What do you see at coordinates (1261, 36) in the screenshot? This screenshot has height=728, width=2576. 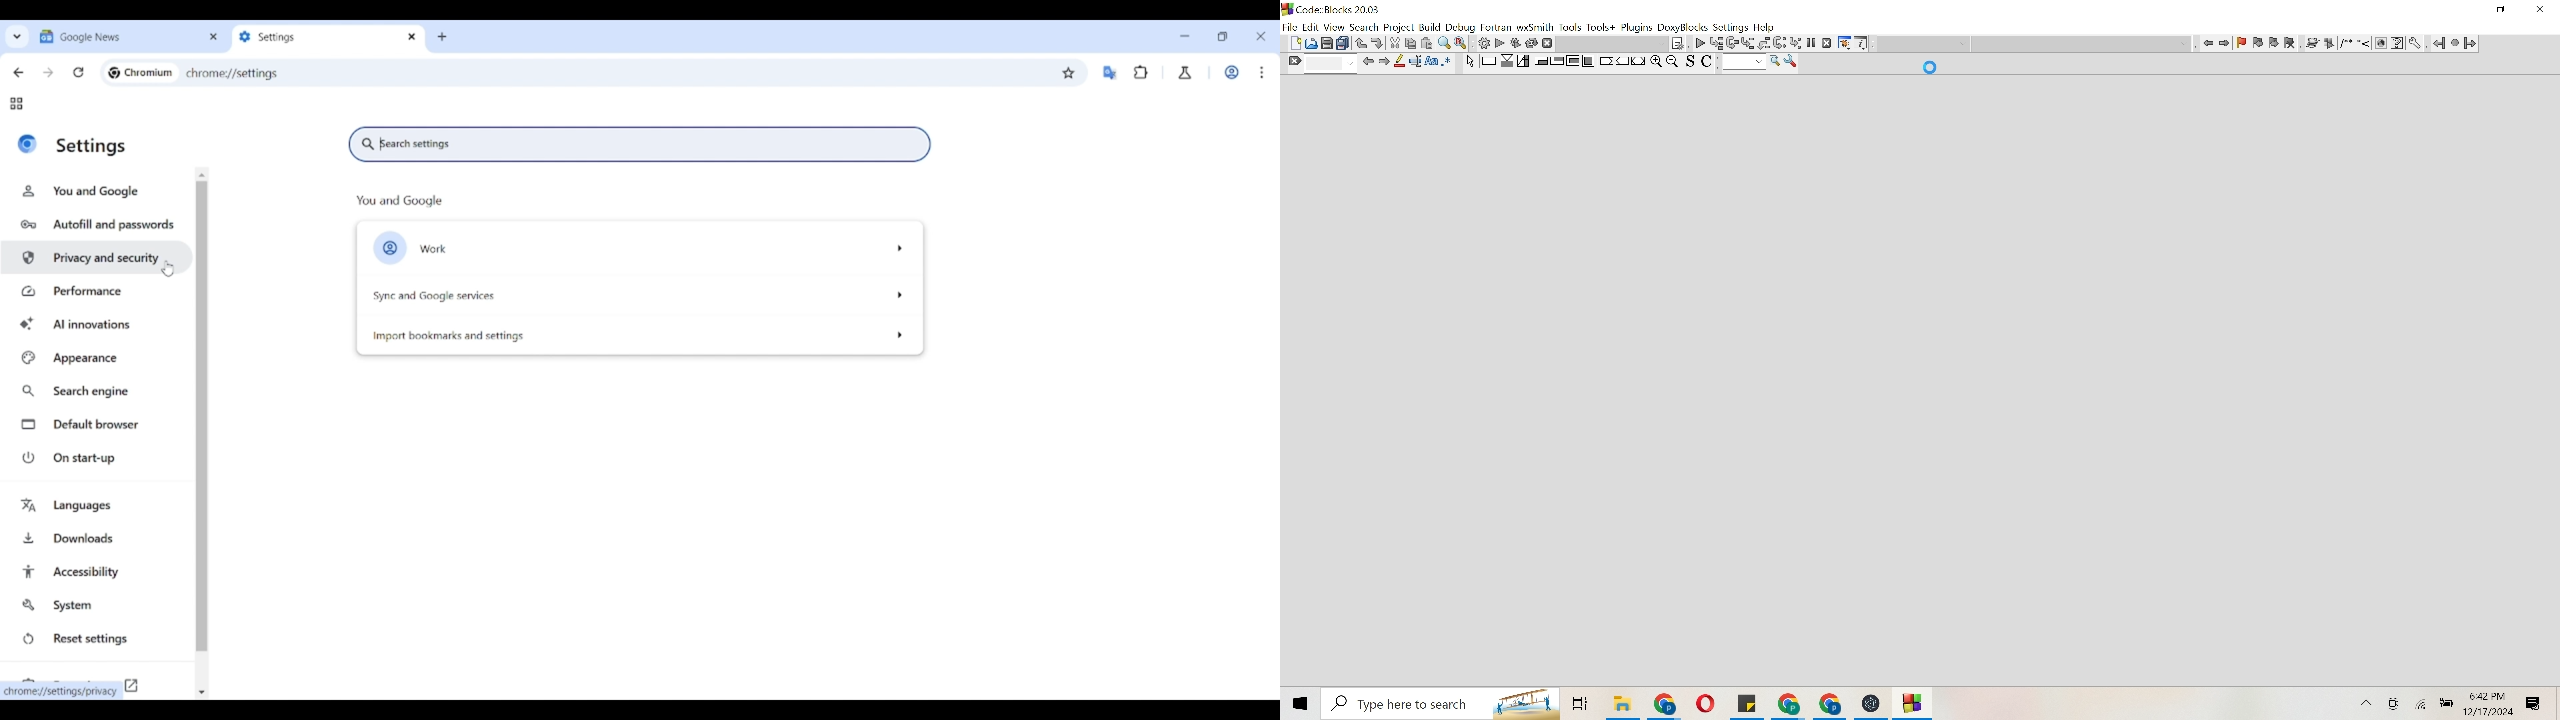 I see `Close interface` at bounding box center [1261, 36].